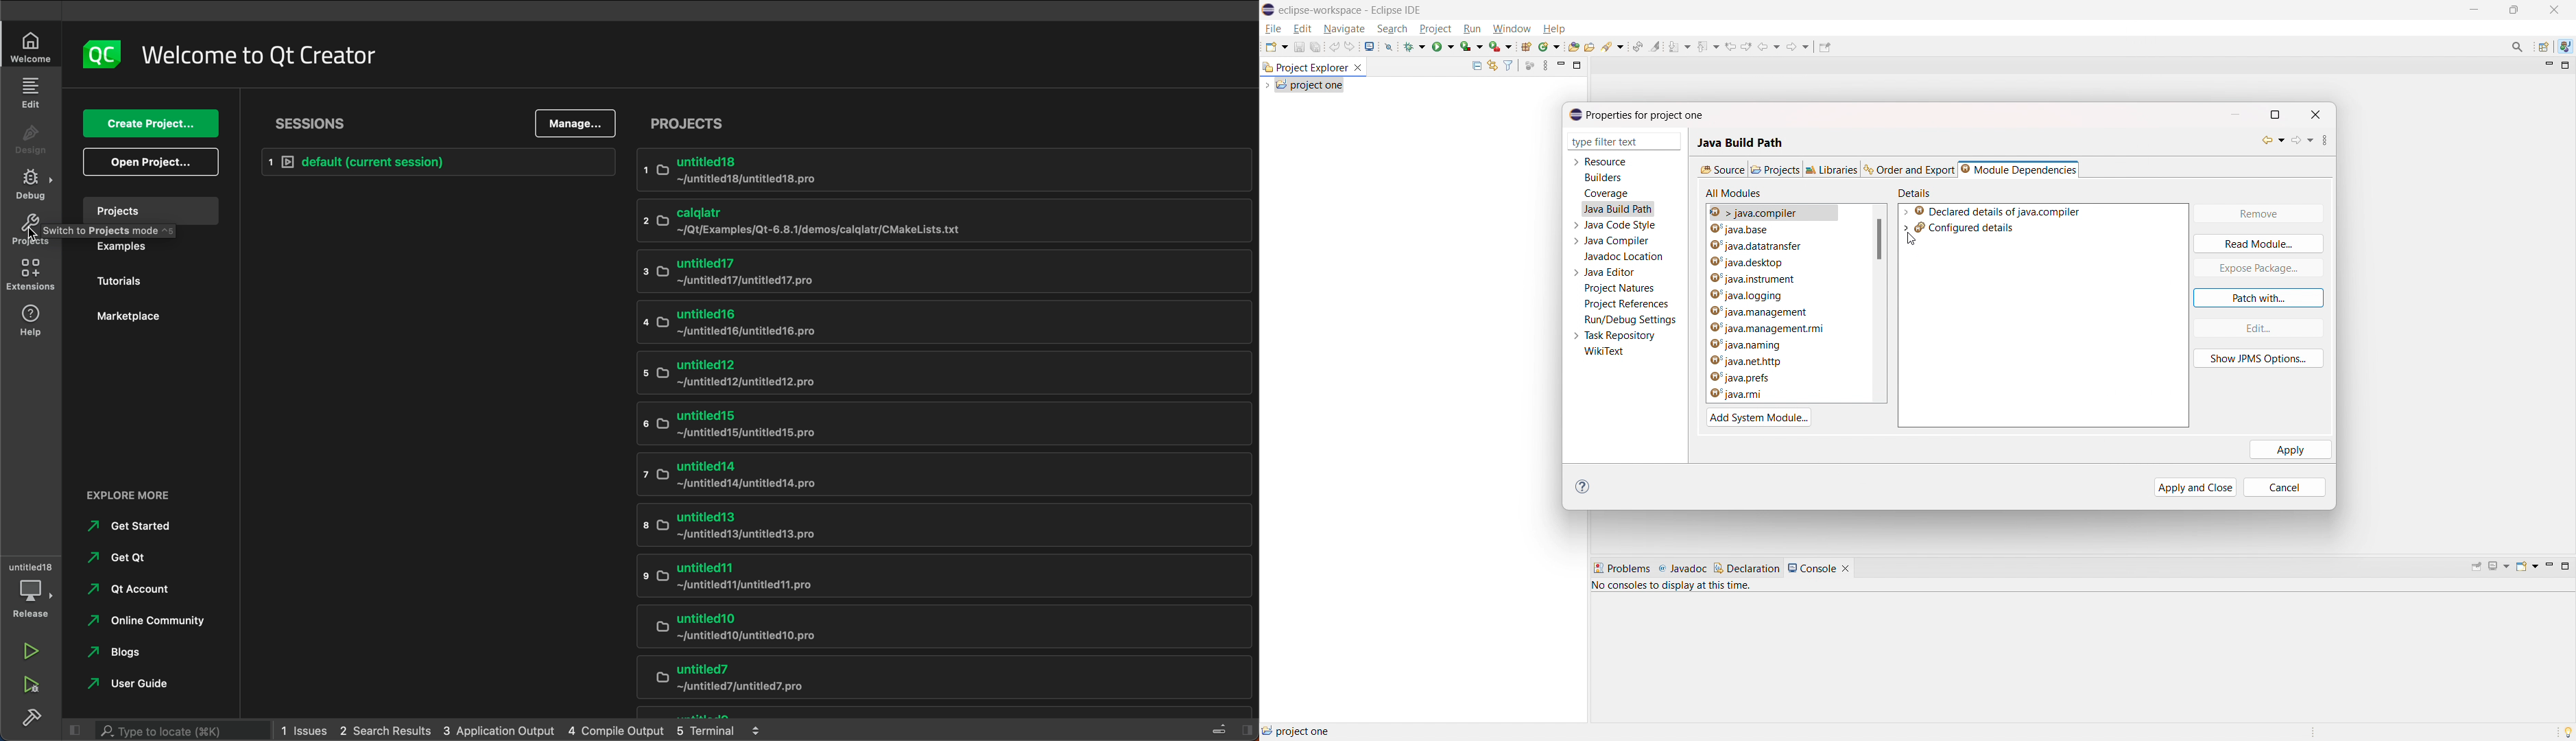 The image size is (2576, 756). What do you see at coordinates (1299, 47) in the screenshot?
I see `save` at bounding box center [1299, 47].